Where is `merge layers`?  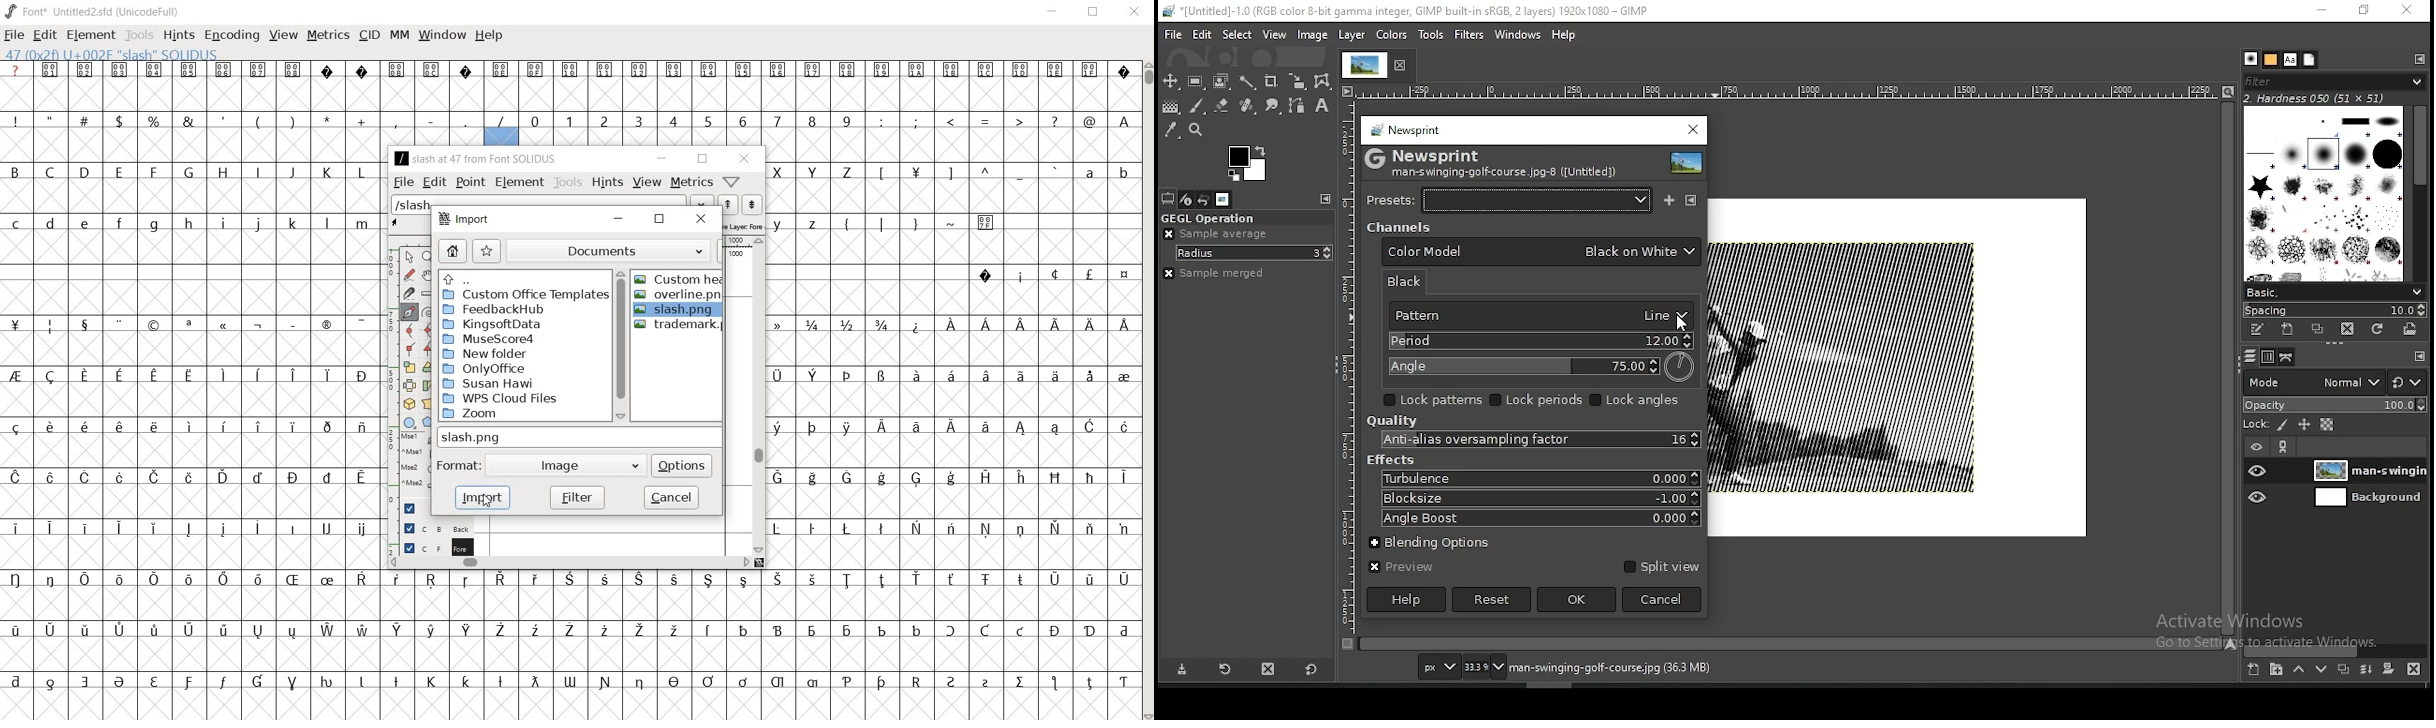 merge layers is located at coordinates (2364, 669).